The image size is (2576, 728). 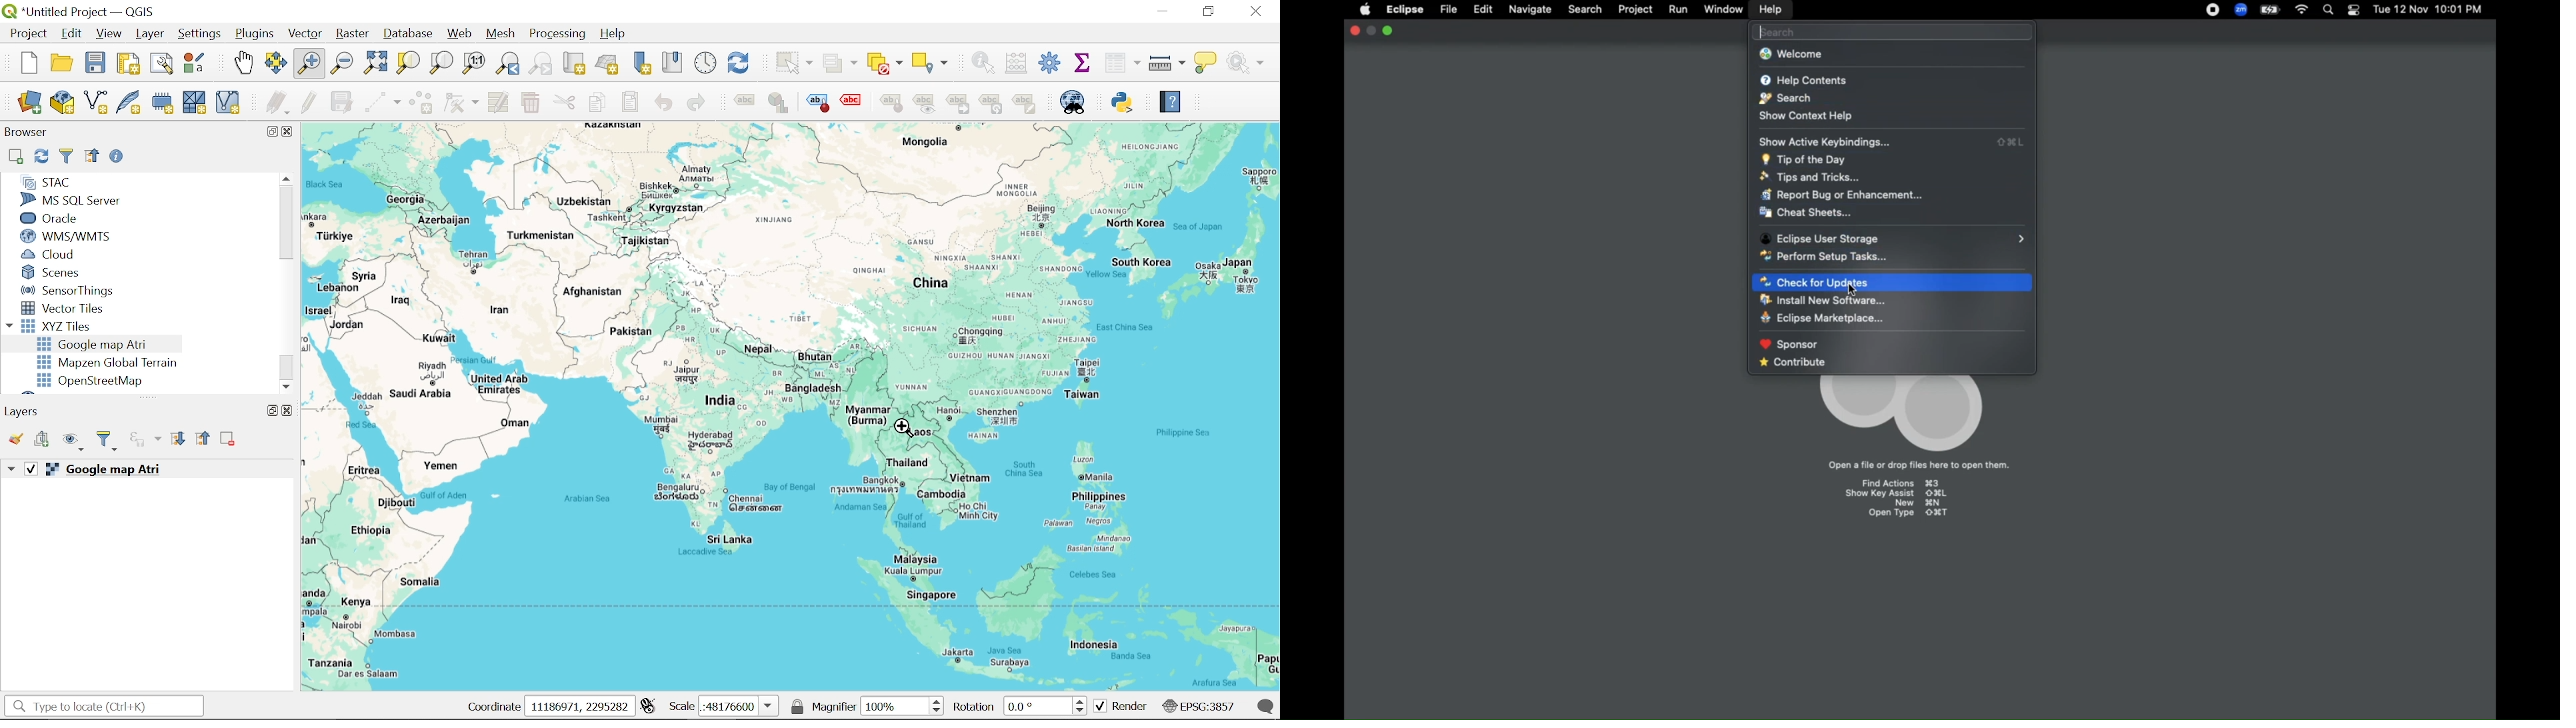 What do you see at coordinates (791, 62) in the screenshot?
I see `Select features by area or single click` at bounding box center [791, 62].